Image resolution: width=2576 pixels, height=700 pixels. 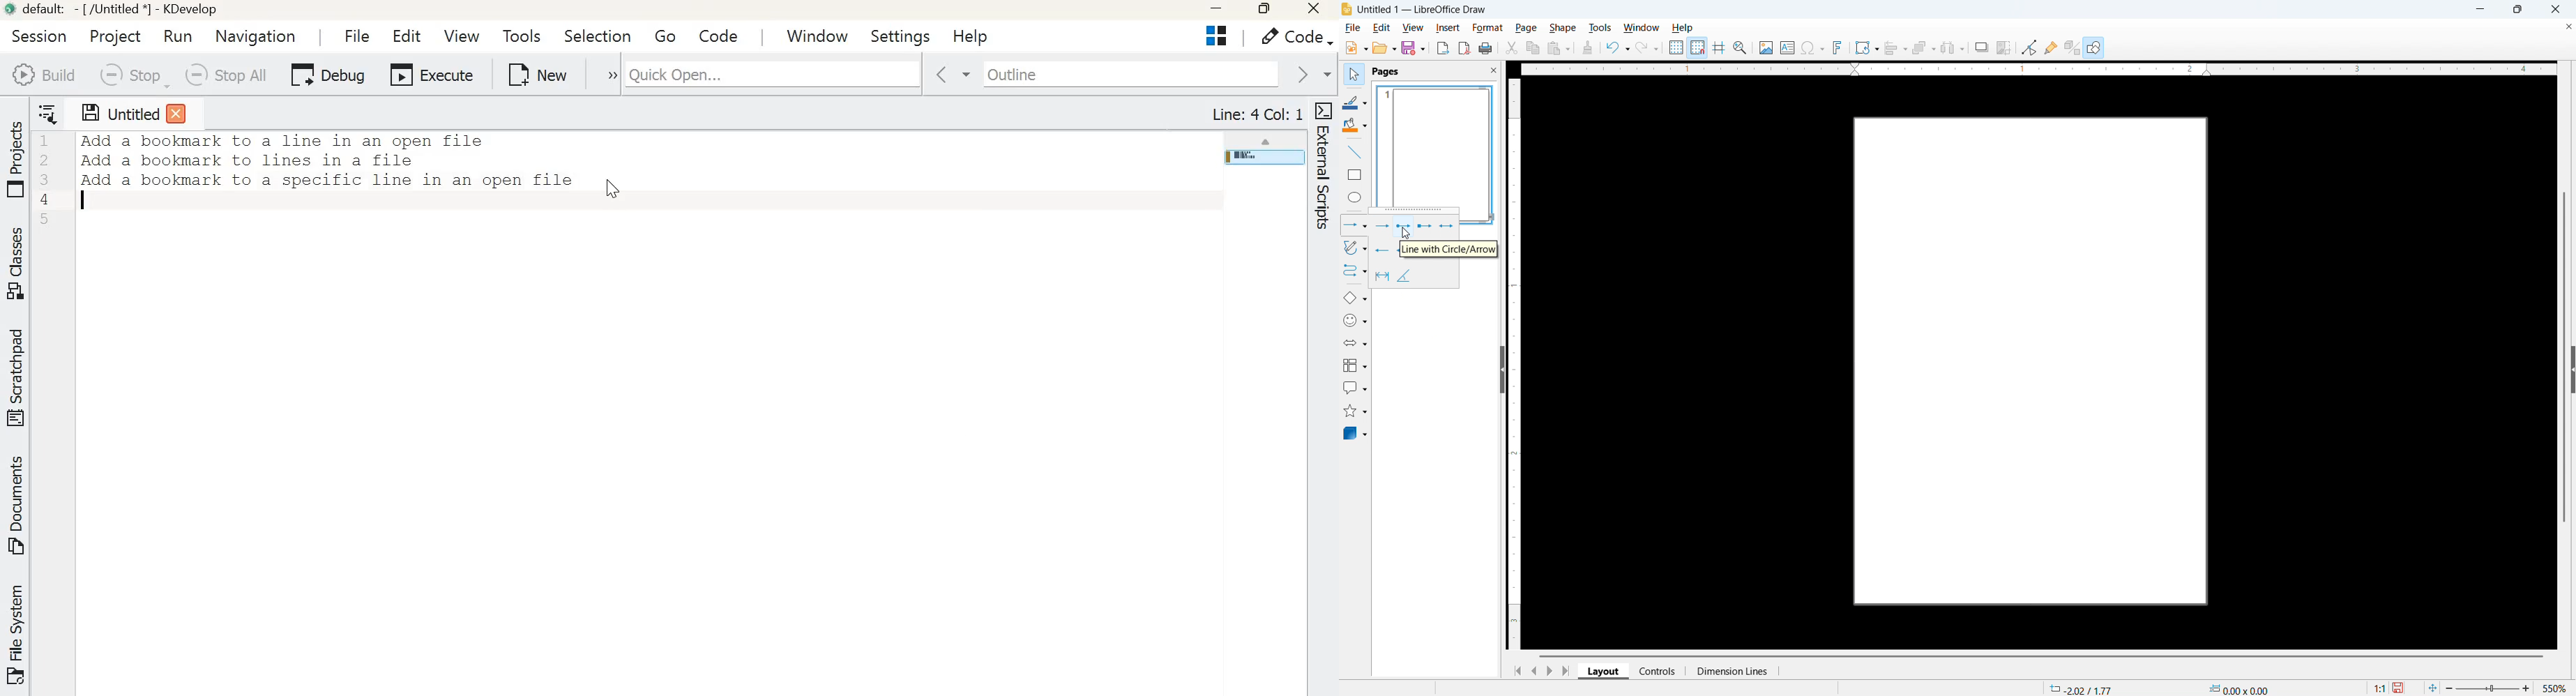 What do you see at coordinates (1424, 227) in the screenshot?
I see `Line with square end ` at bounding box center [1424, 227].